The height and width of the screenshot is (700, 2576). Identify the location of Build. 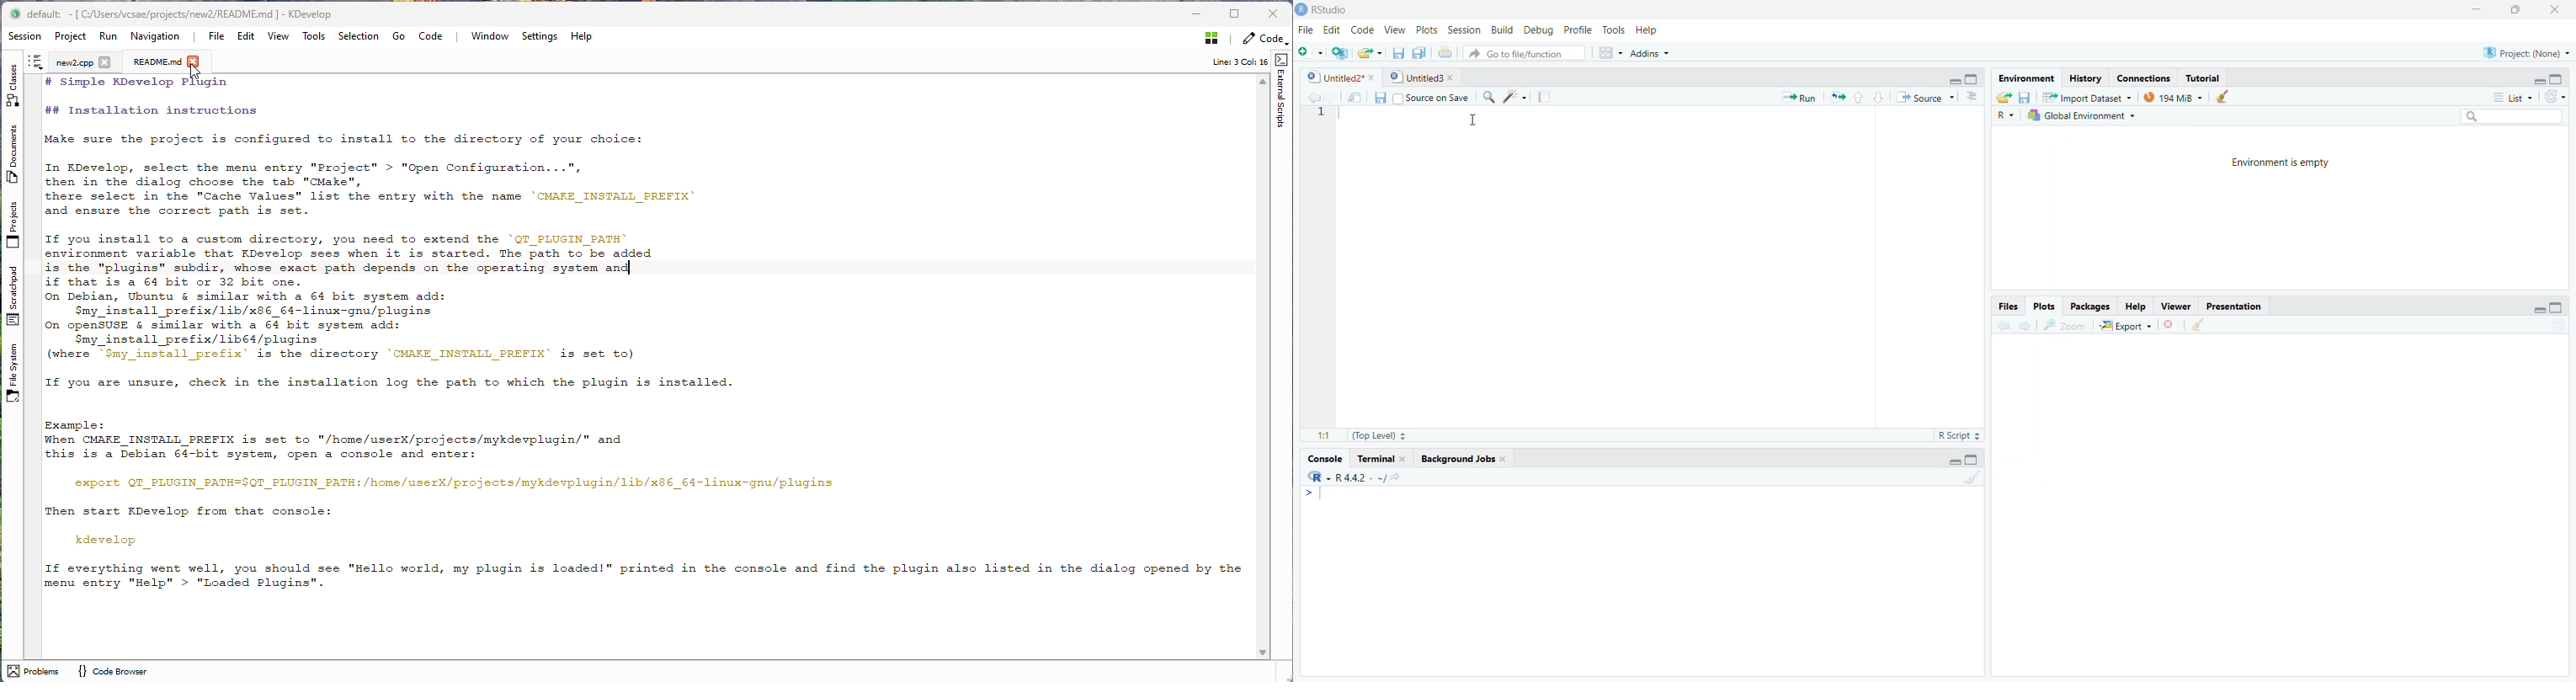
(1500, 29).